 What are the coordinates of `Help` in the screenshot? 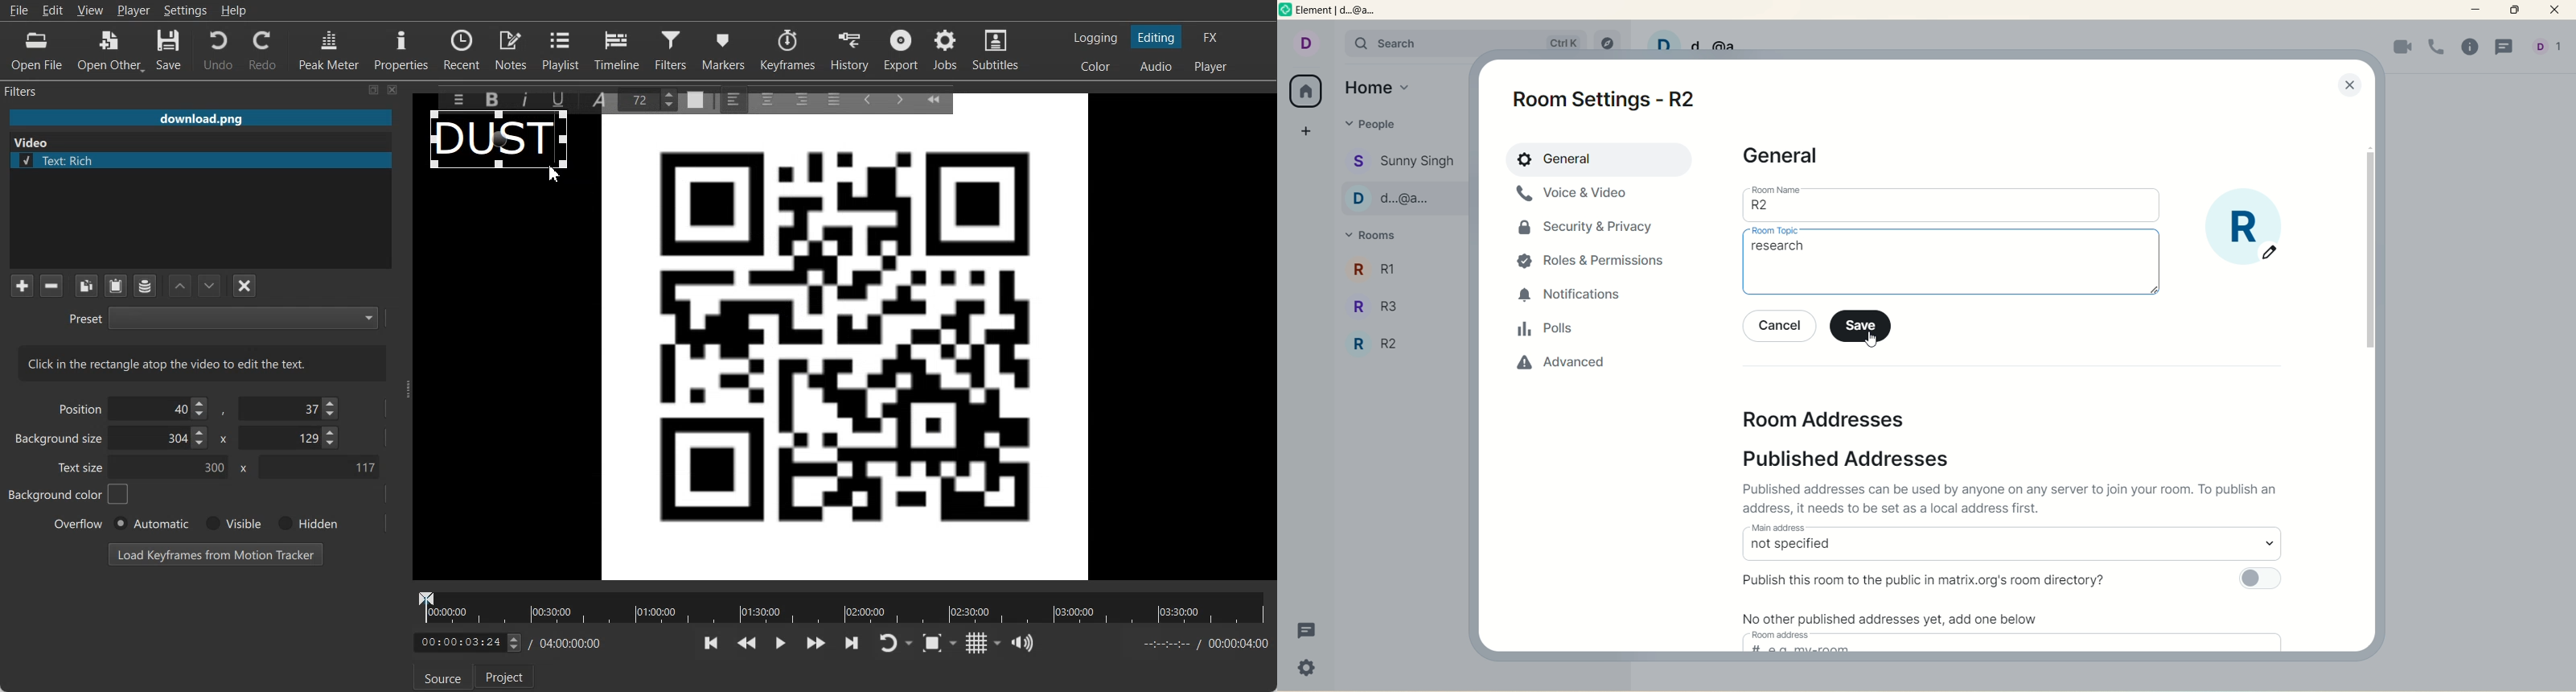 It's located at (234, 10).